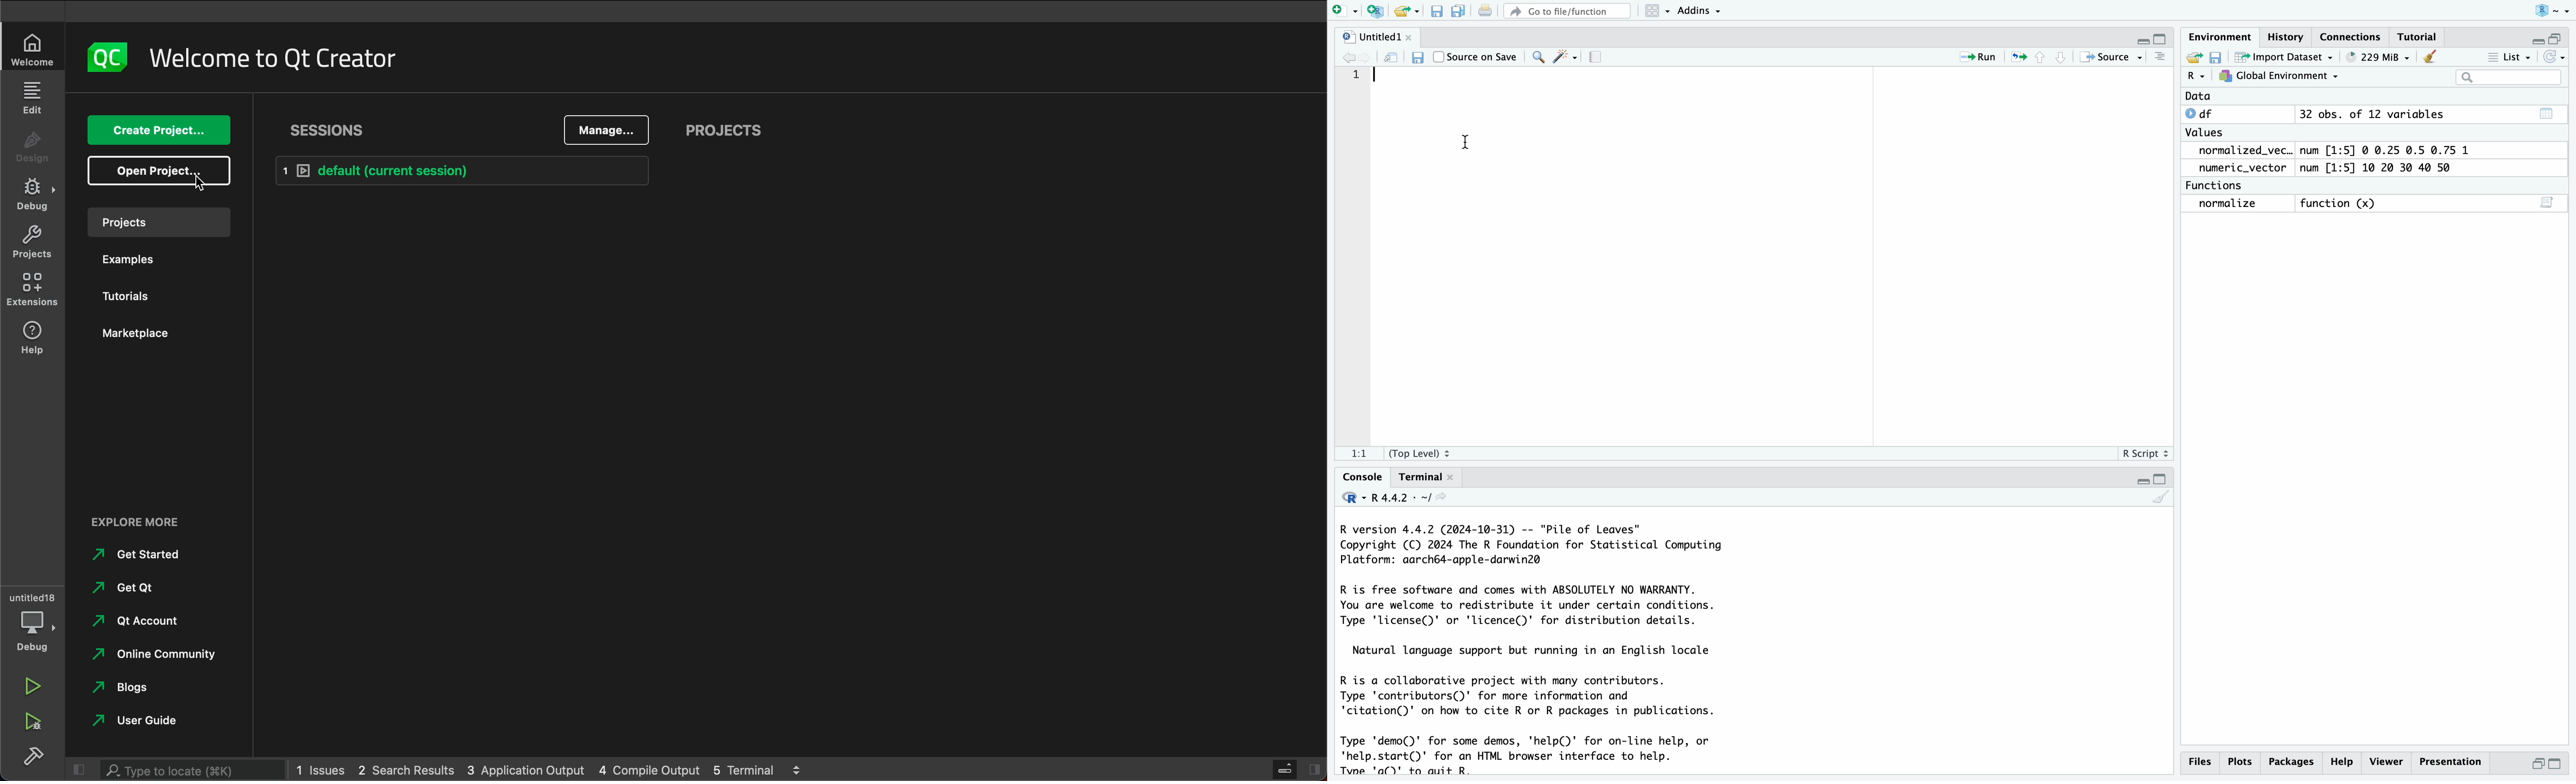  What do you see at coordinates (1459, 12) in the screenshot?
I see `save all` at bounding box center [1459, 12].